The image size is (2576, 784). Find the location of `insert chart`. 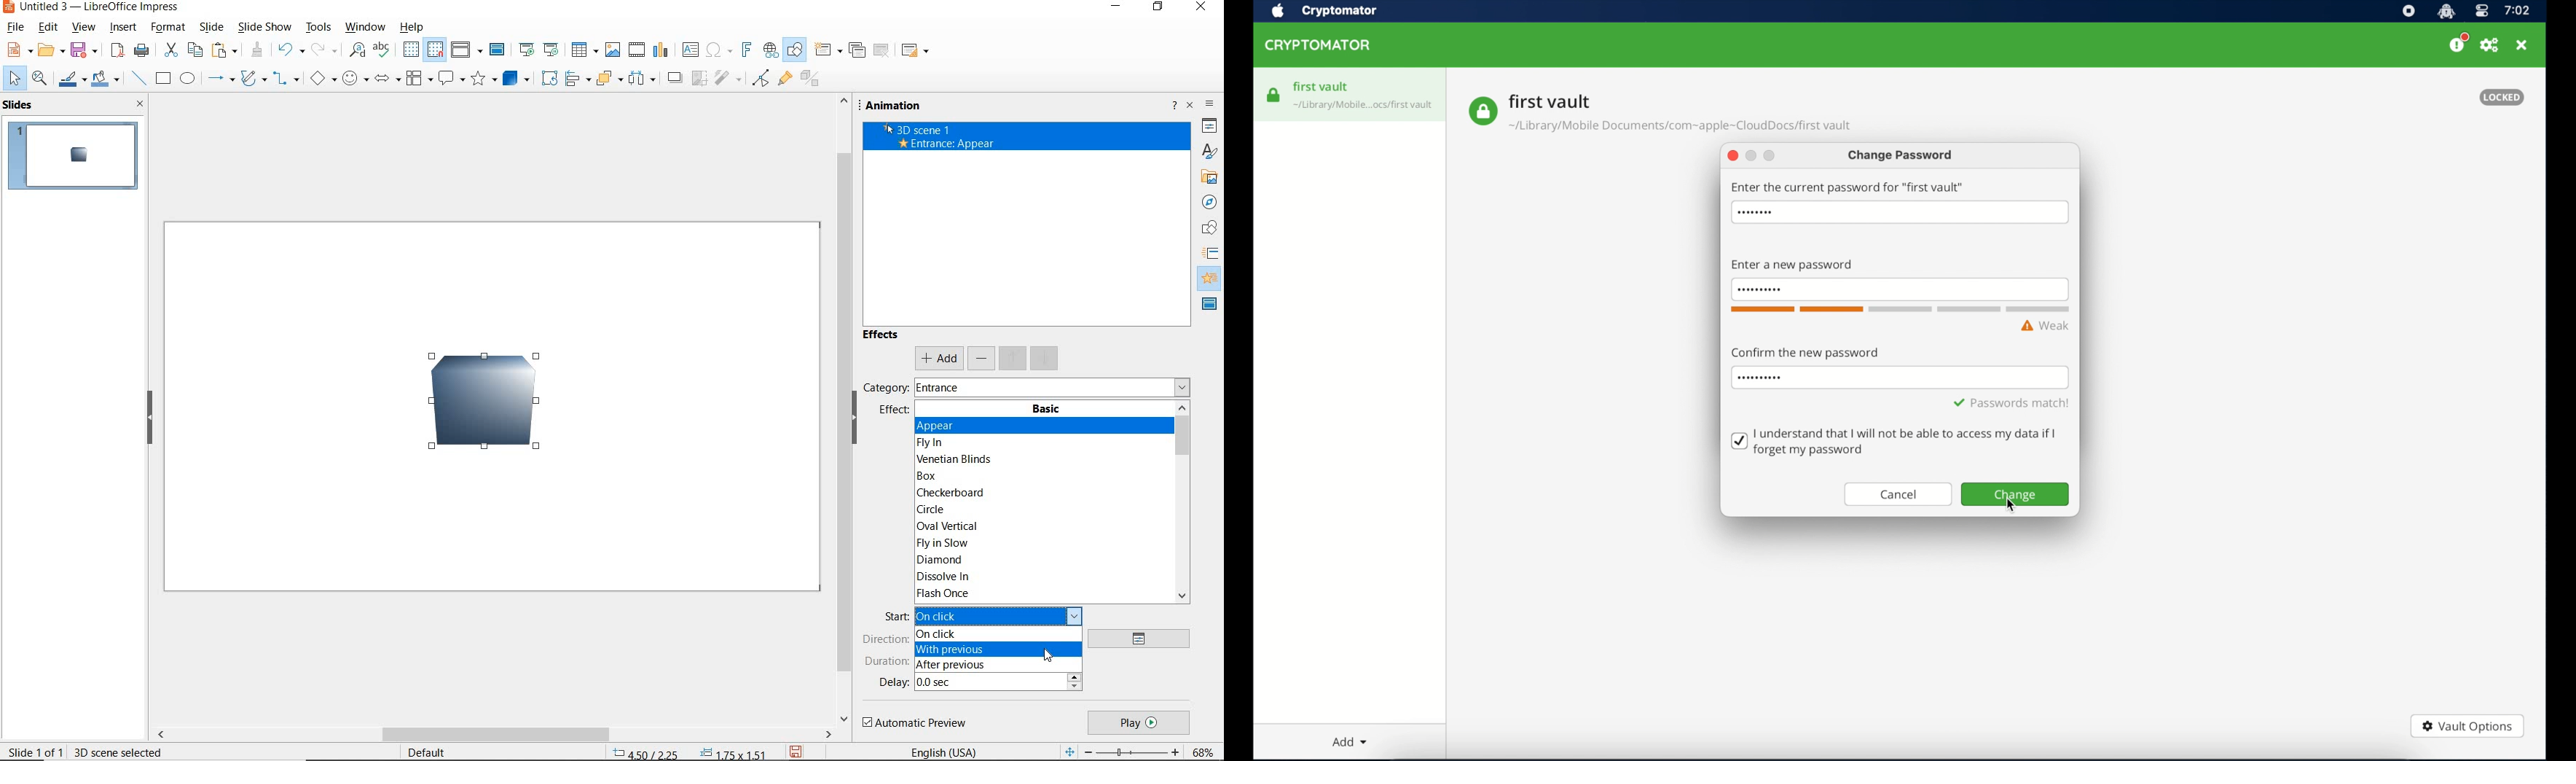

insert chart is located at coordinates (661, 51).